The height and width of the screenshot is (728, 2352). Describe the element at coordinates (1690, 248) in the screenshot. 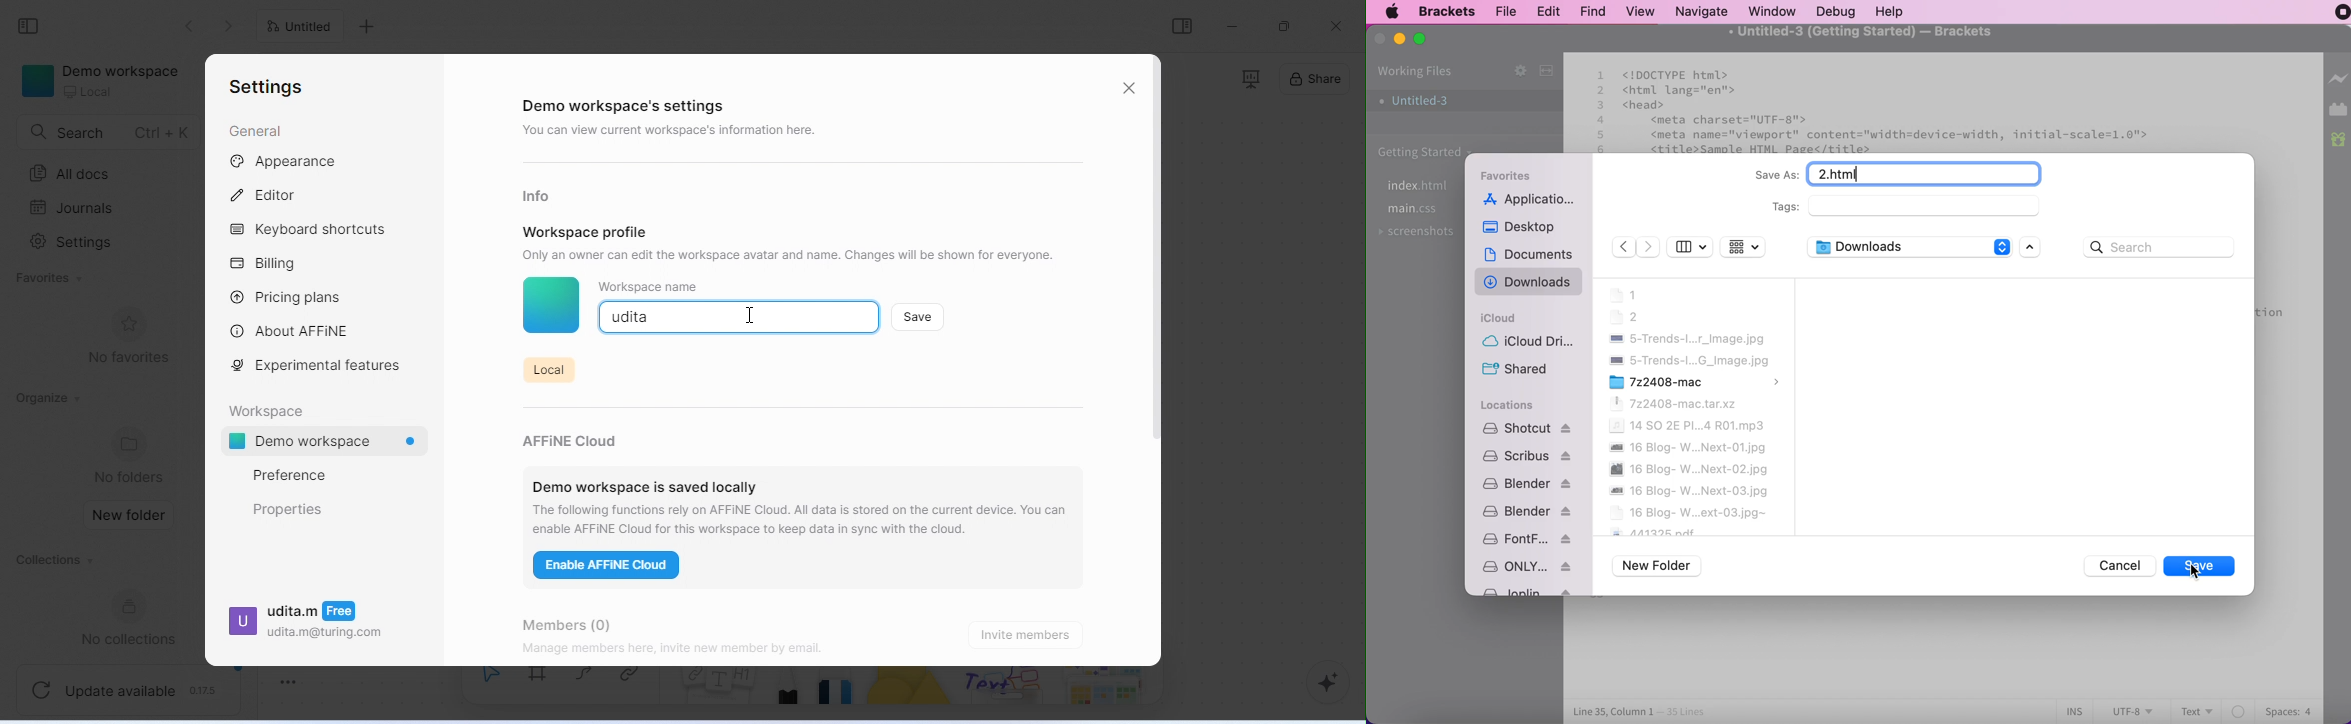

I see `hide side bar` at that location.